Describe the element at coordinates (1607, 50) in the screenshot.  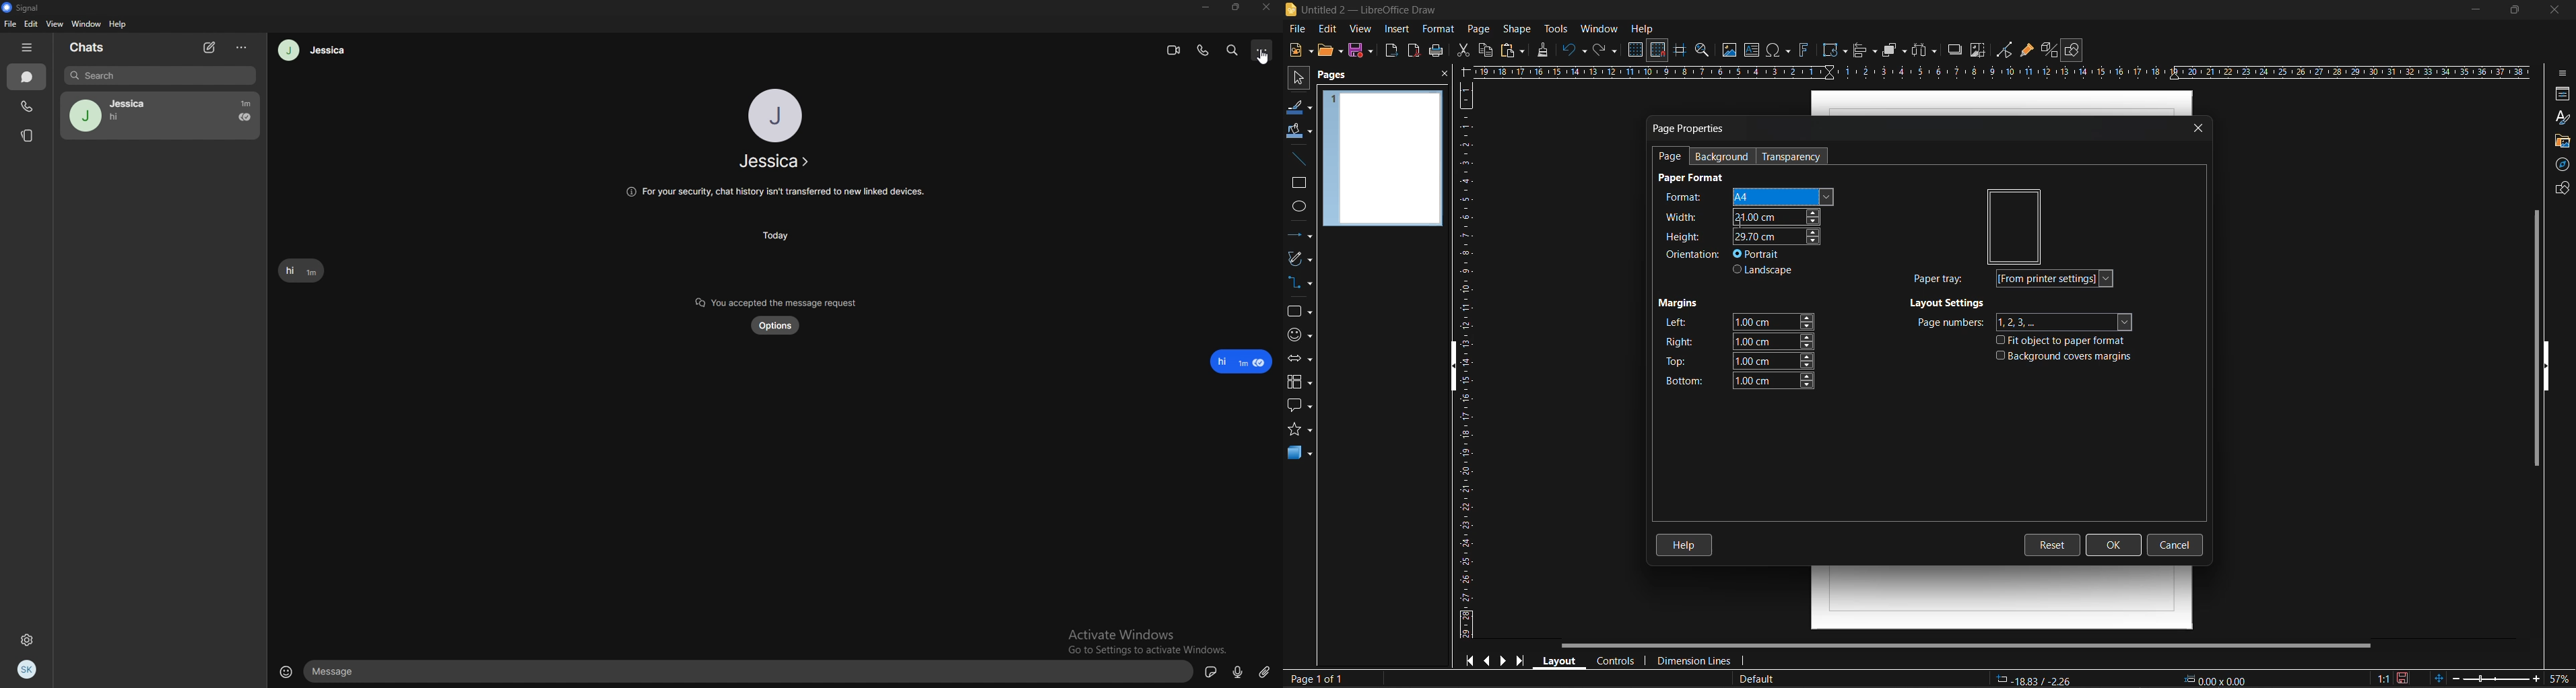
I see `redo` at that location.